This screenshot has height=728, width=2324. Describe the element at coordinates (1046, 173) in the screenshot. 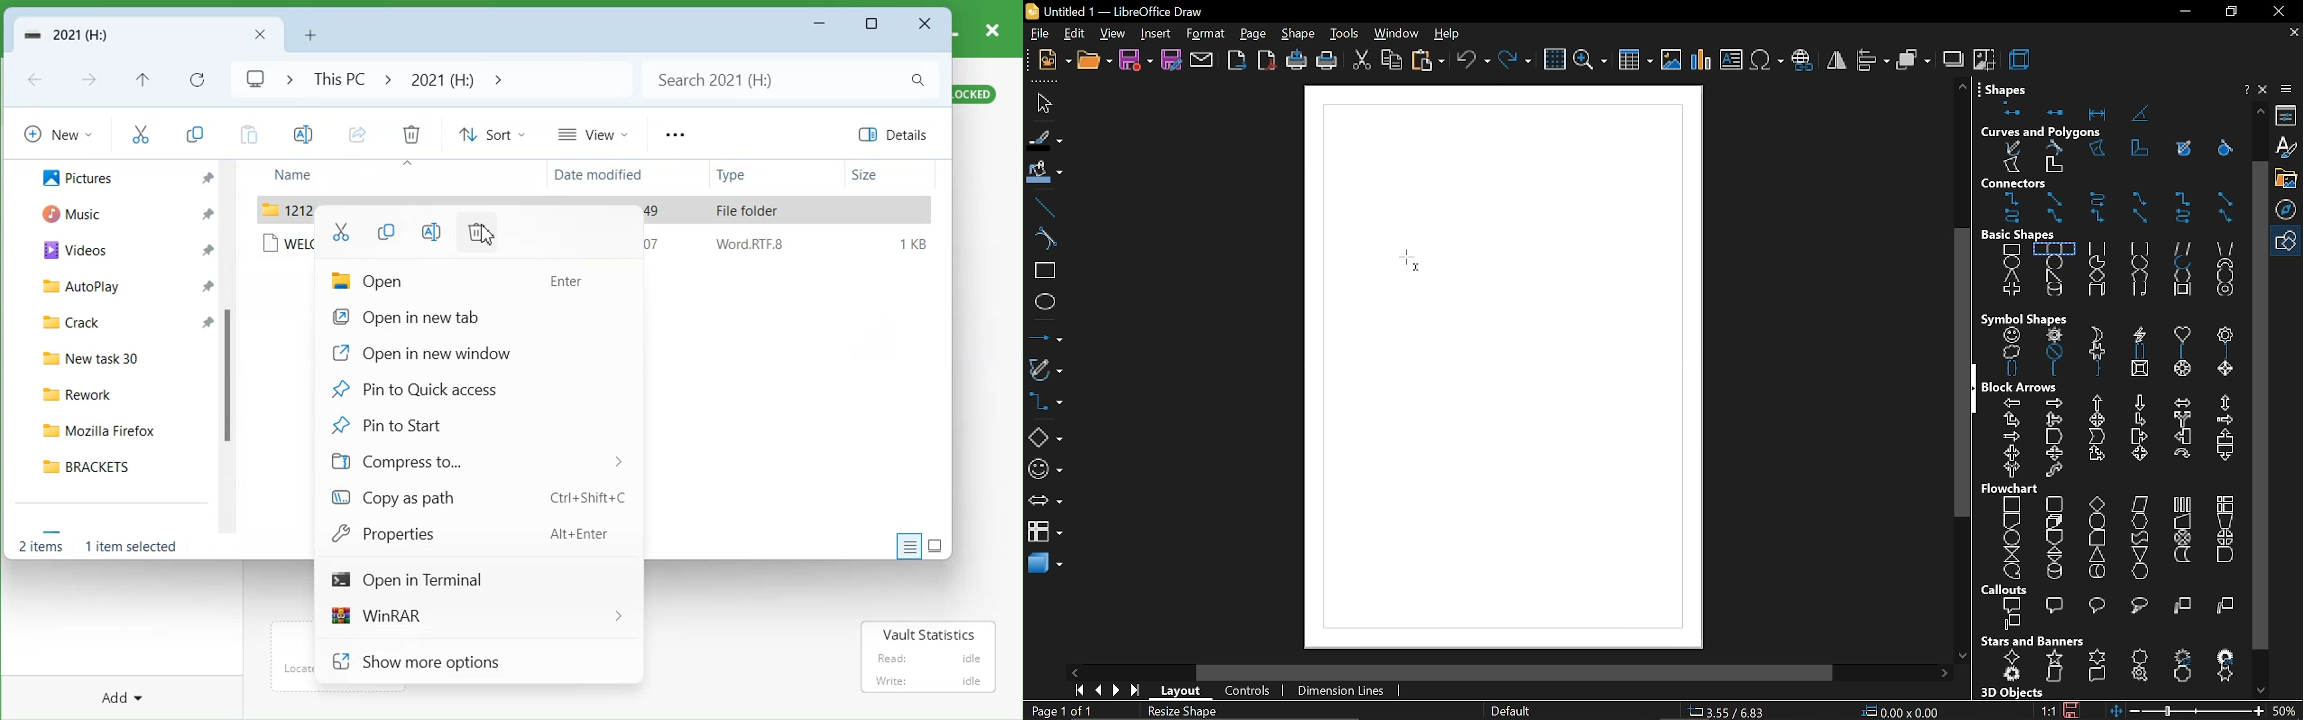

I see `fill color` at that location.